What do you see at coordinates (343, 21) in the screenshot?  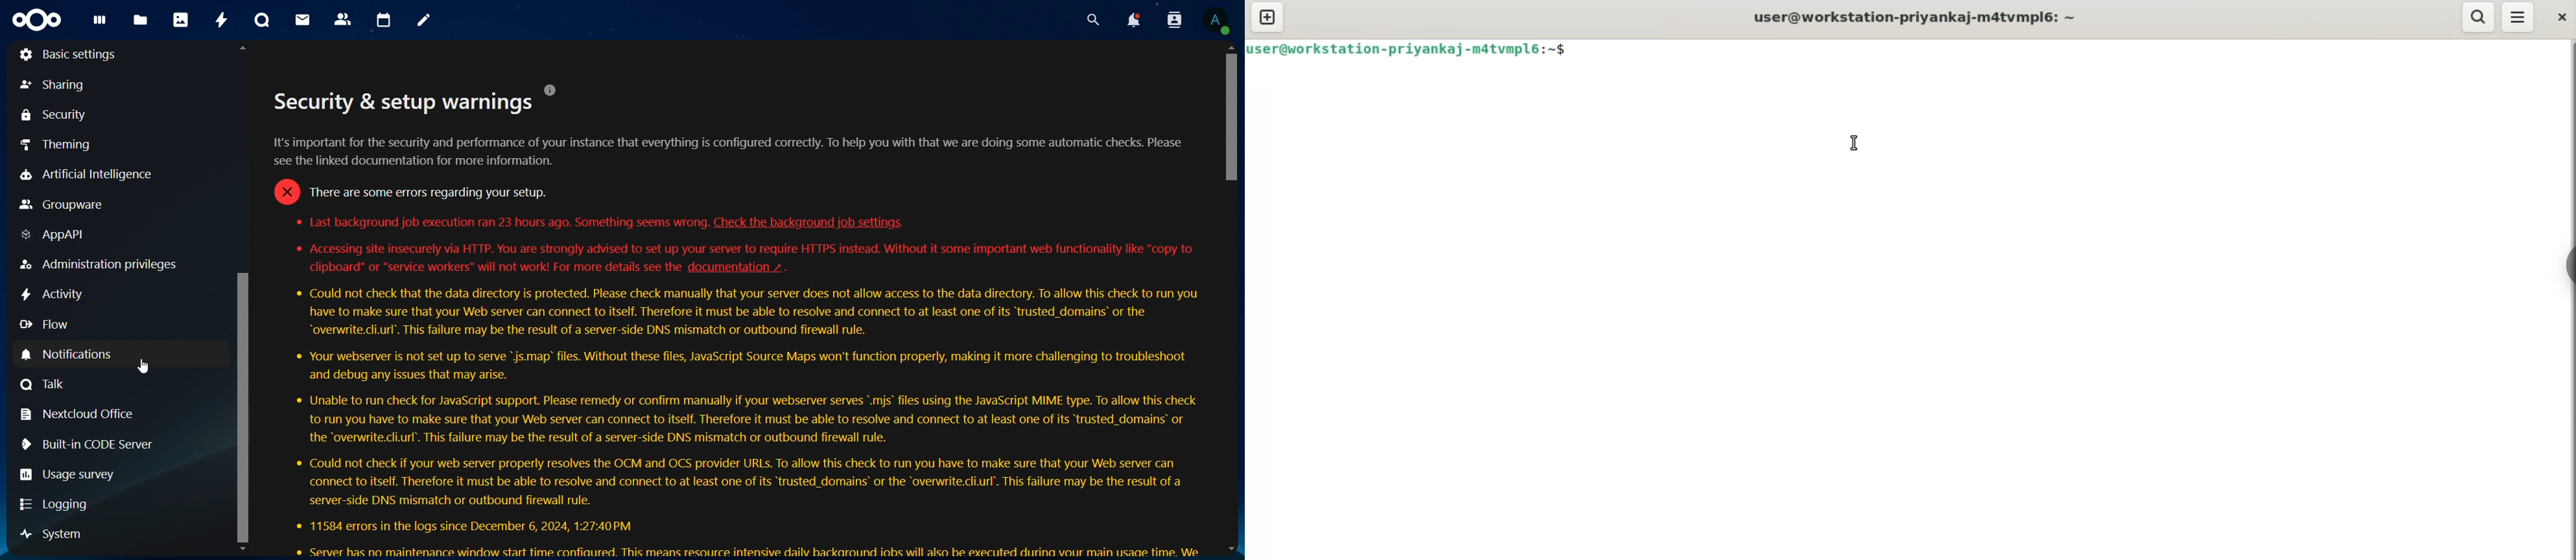 I see `contacts` at bounding box center [343, 21].